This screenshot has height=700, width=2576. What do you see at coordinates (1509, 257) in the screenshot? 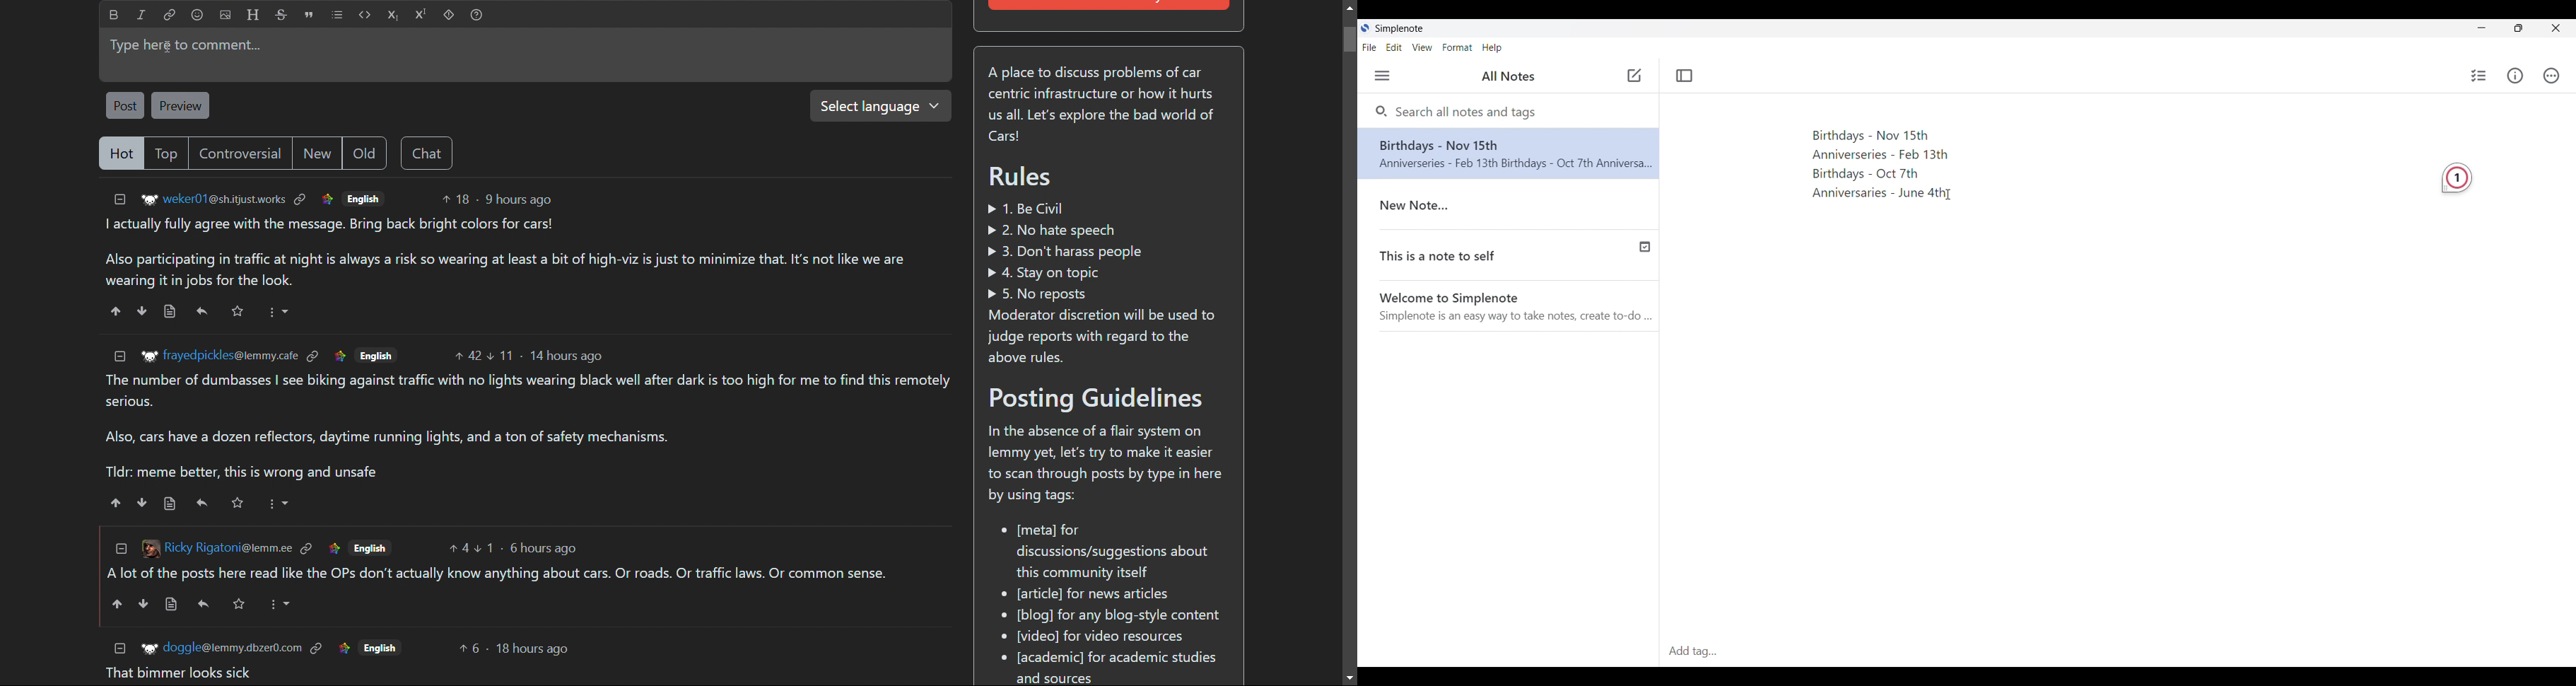
I see `This is a note to self(Published note indicated with a check icon)` at bounding box center [1509, 257].